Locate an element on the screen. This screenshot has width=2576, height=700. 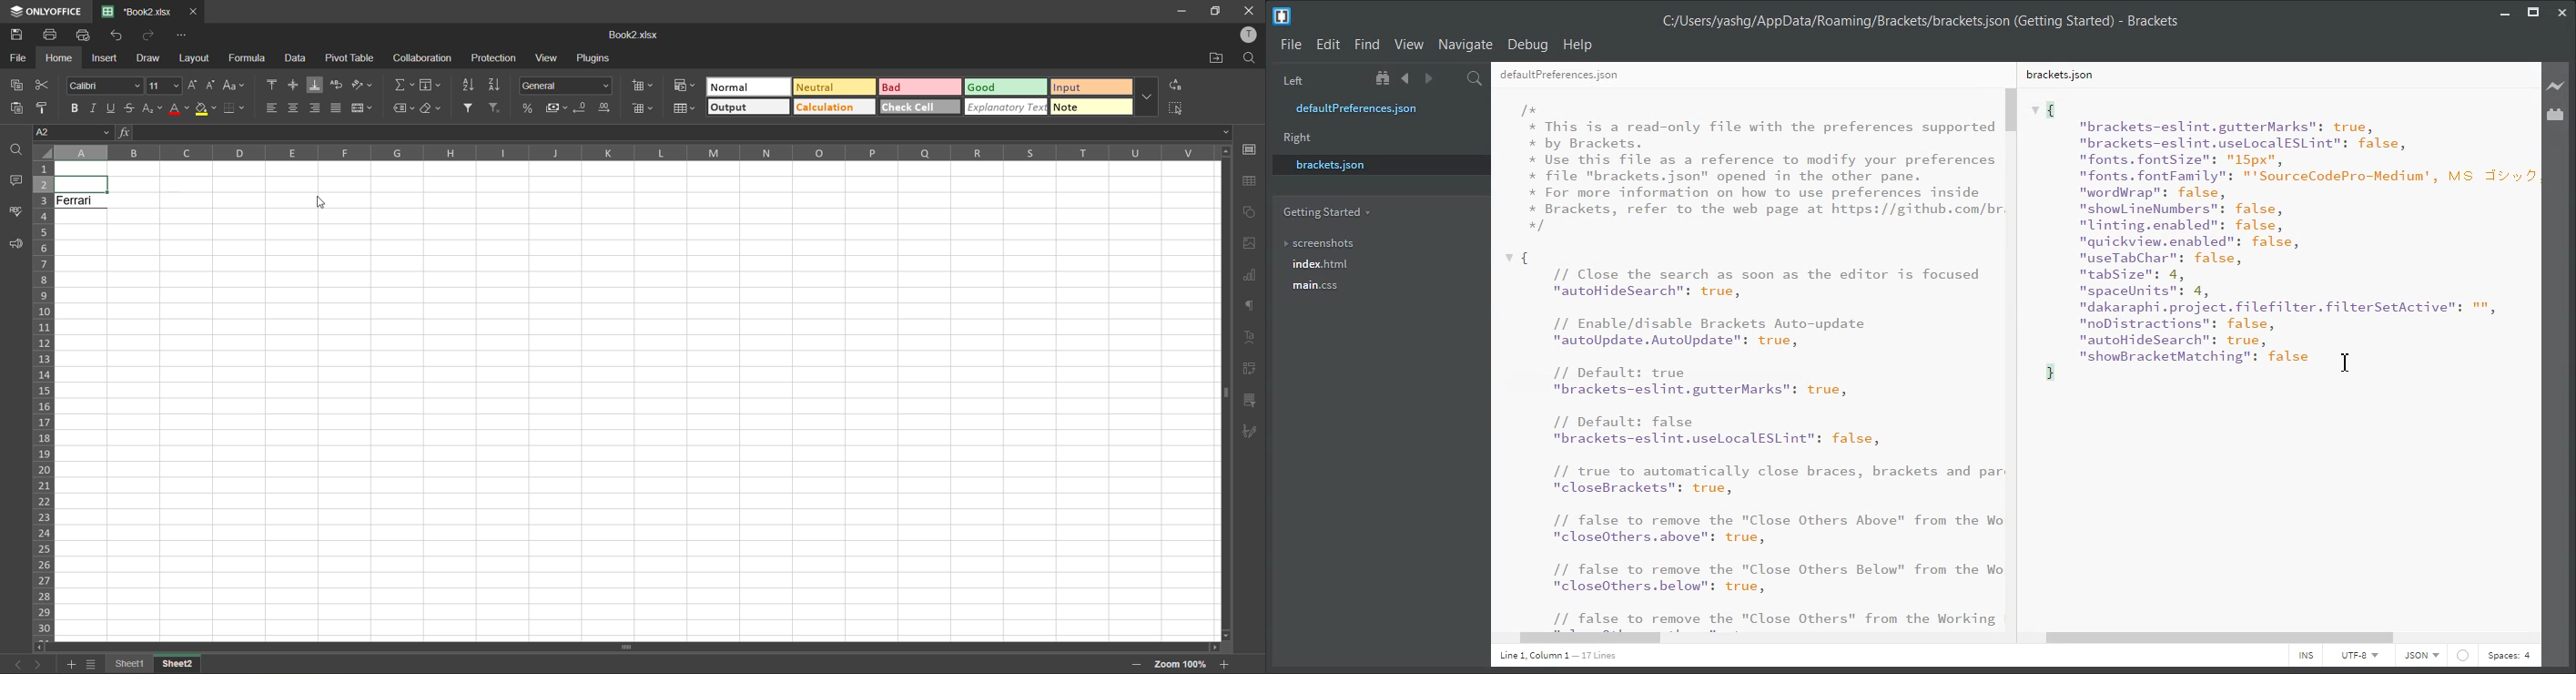
View is located at coordinates (1409, 45).